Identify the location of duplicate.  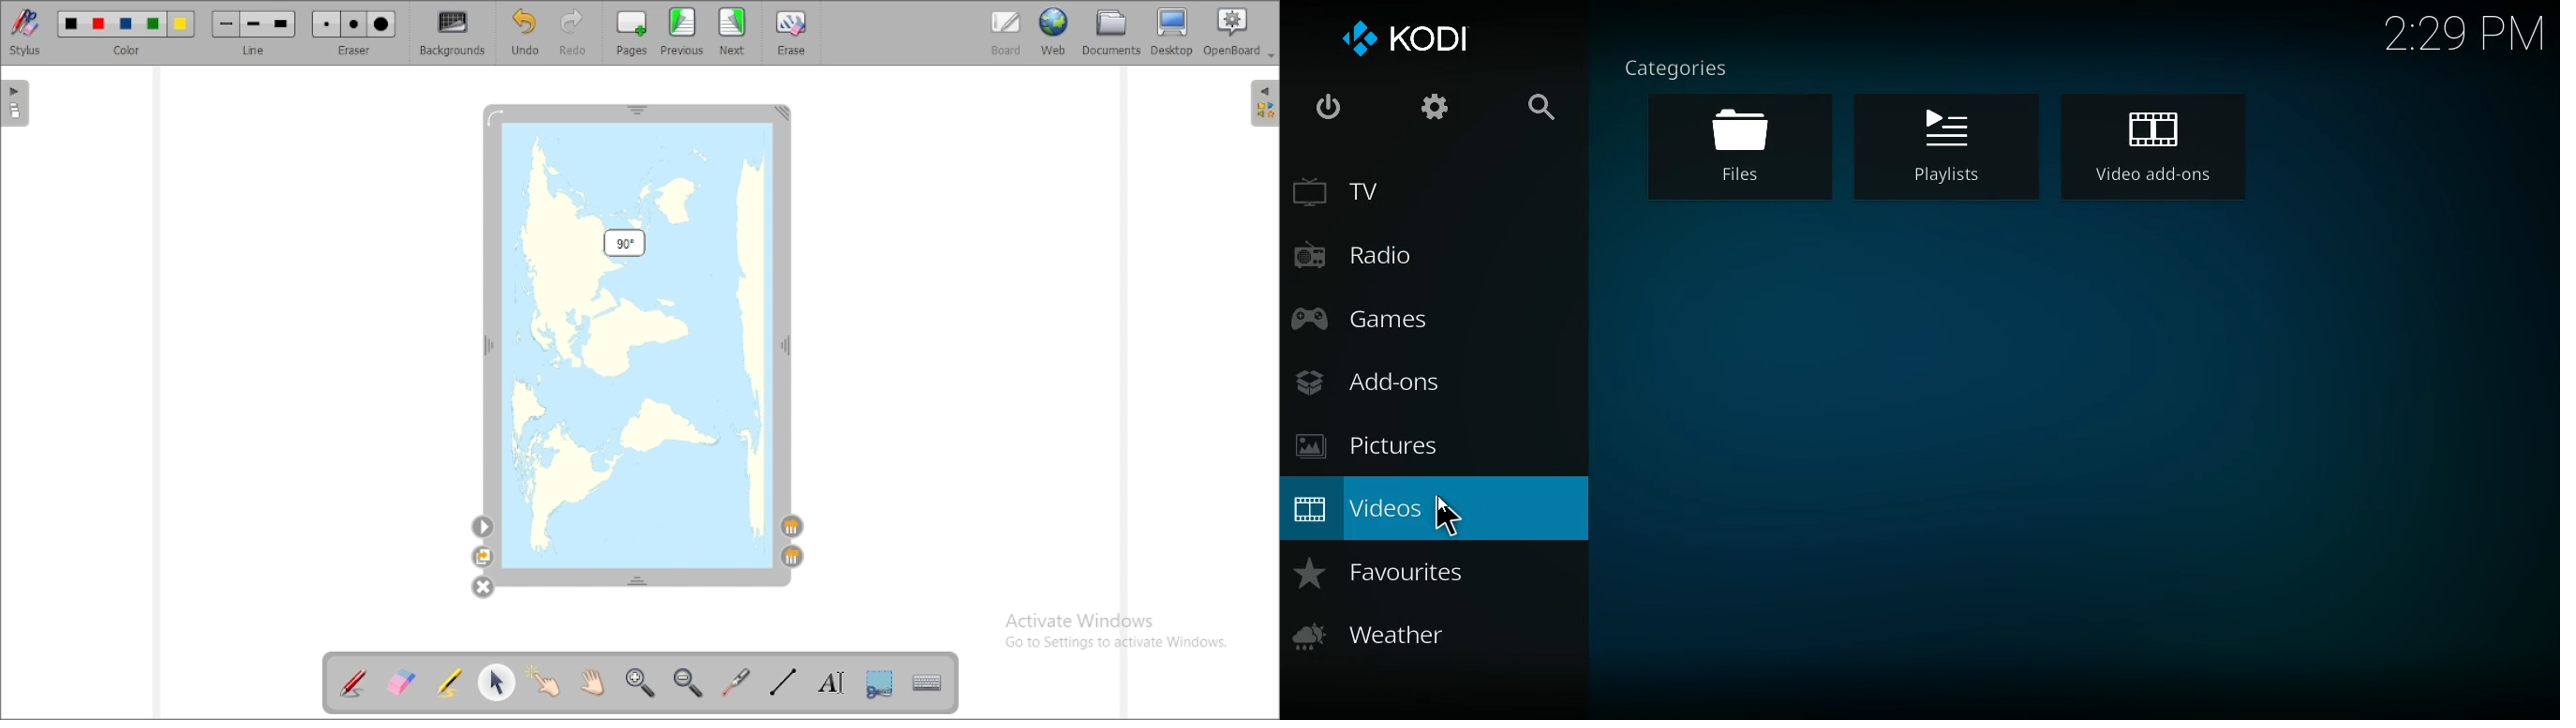
(482, 557).